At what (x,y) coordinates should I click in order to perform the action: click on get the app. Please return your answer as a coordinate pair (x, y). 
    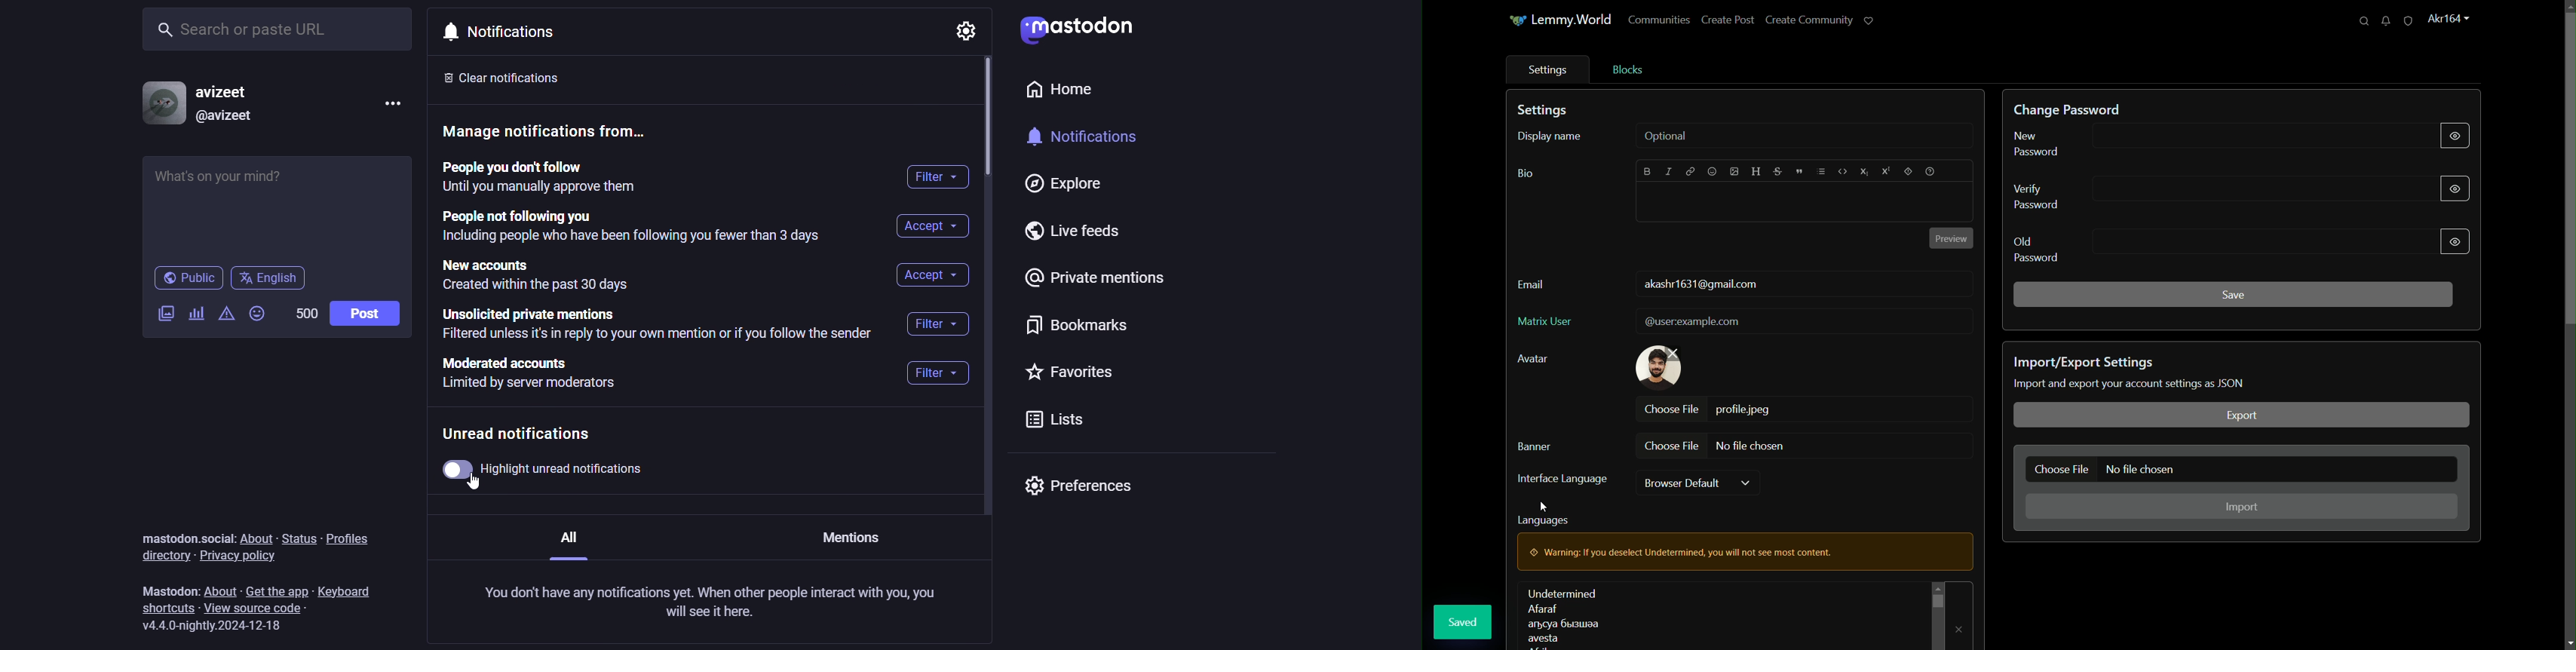
    Looking at the image, I should click on (278, 590).